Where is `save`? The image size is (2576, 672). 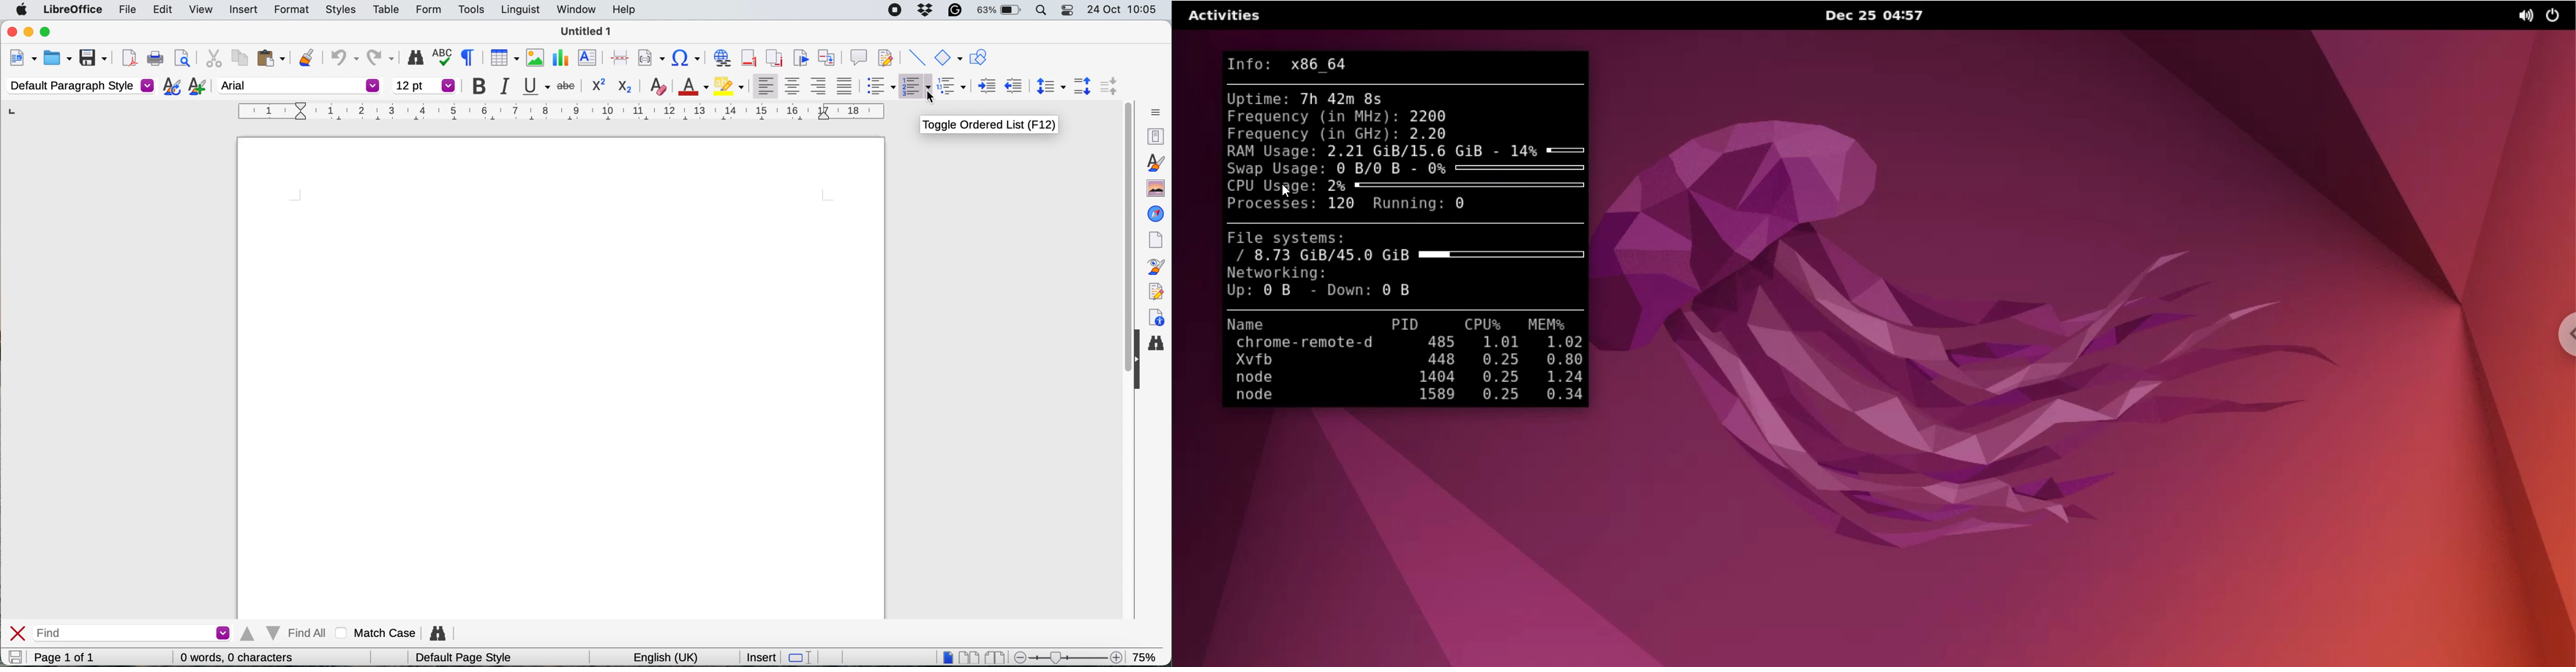
save is located at coordinates (94, 57).